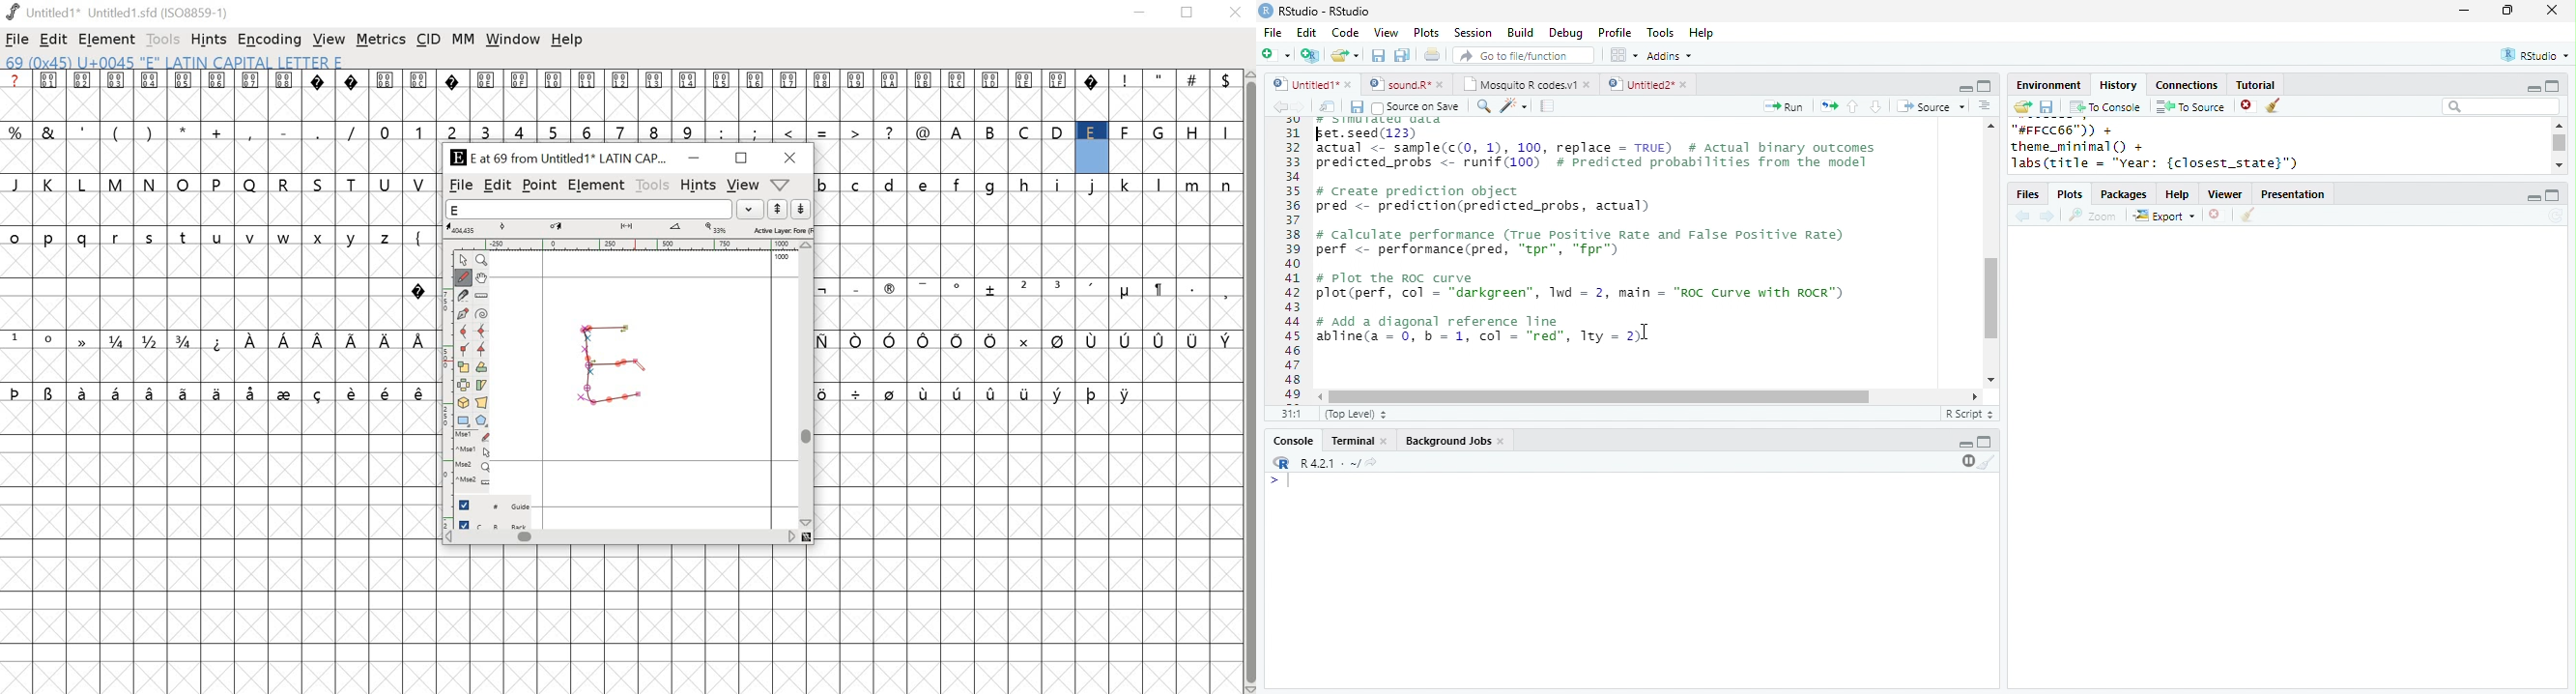 The width and height of the screenshot is (2576, 700). What do you see at coordinates (2186, 85) in the screenshot?
I see `Connections` at bounding box center [2186, 85].